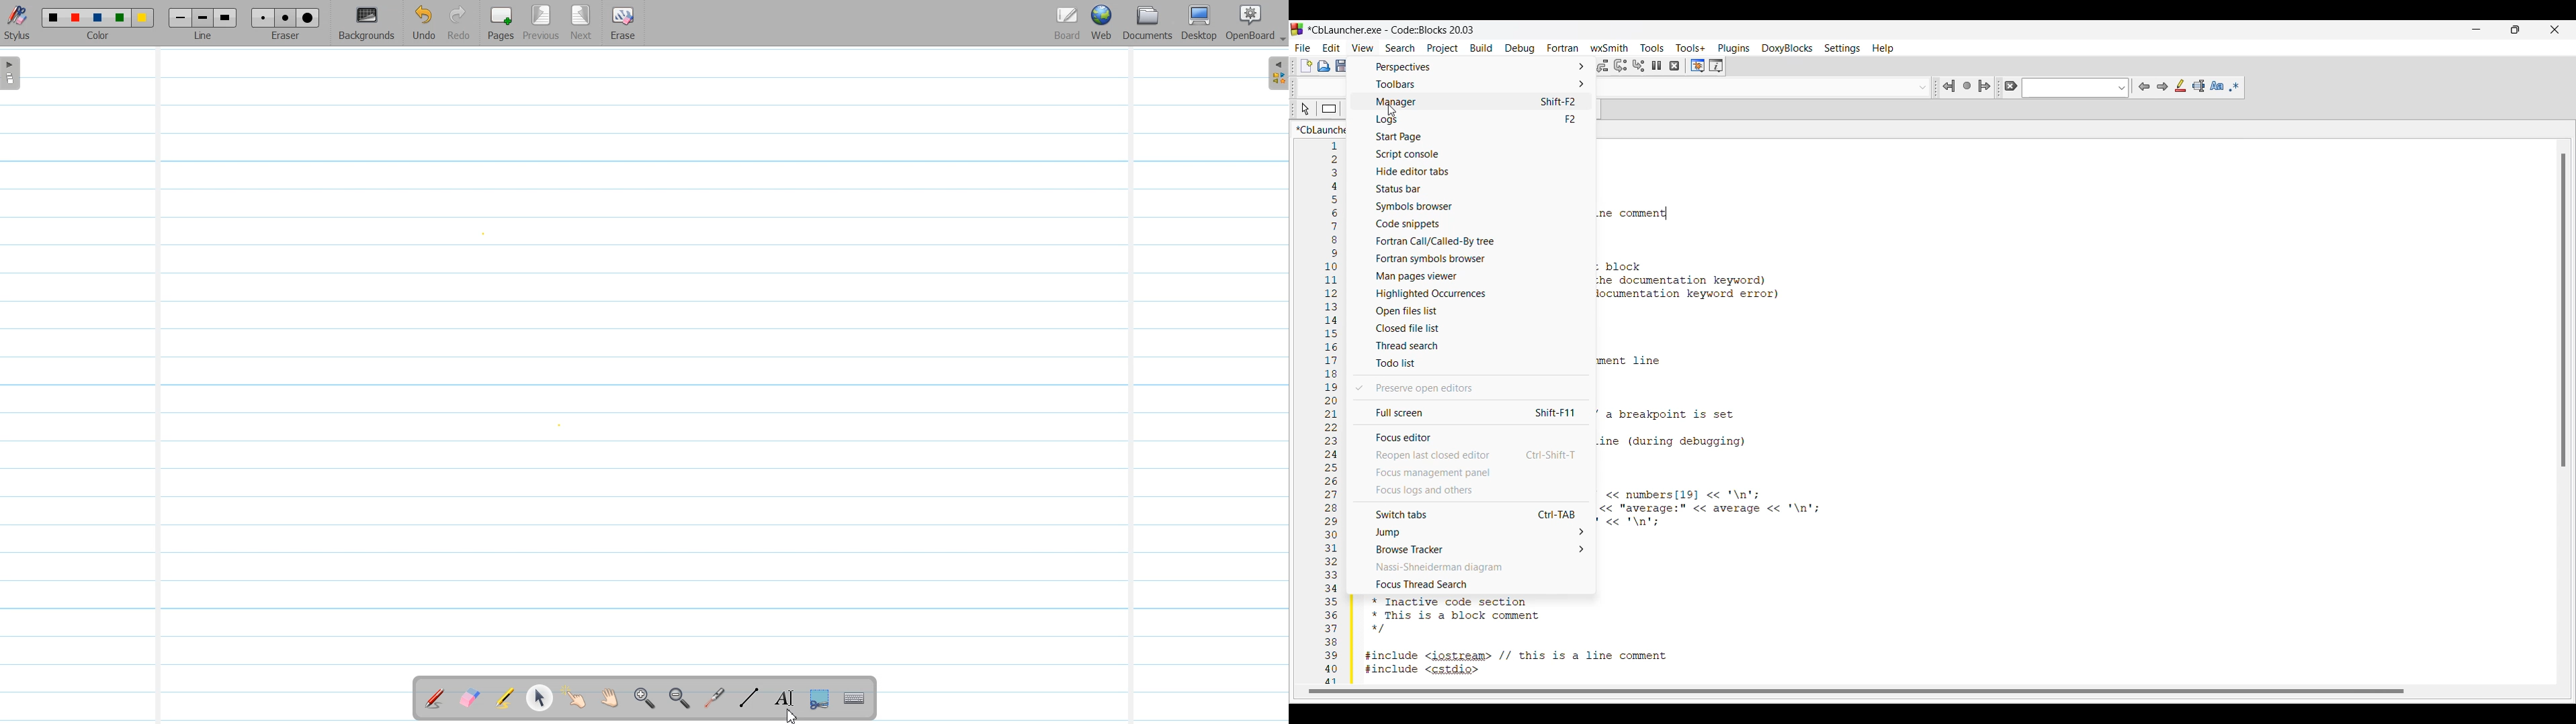 Image resolution: width=2576 pixels, height=728 pixels. Describe the element at coordinates (2476, 29) in the screenshot. I see `Minimize` at that location.